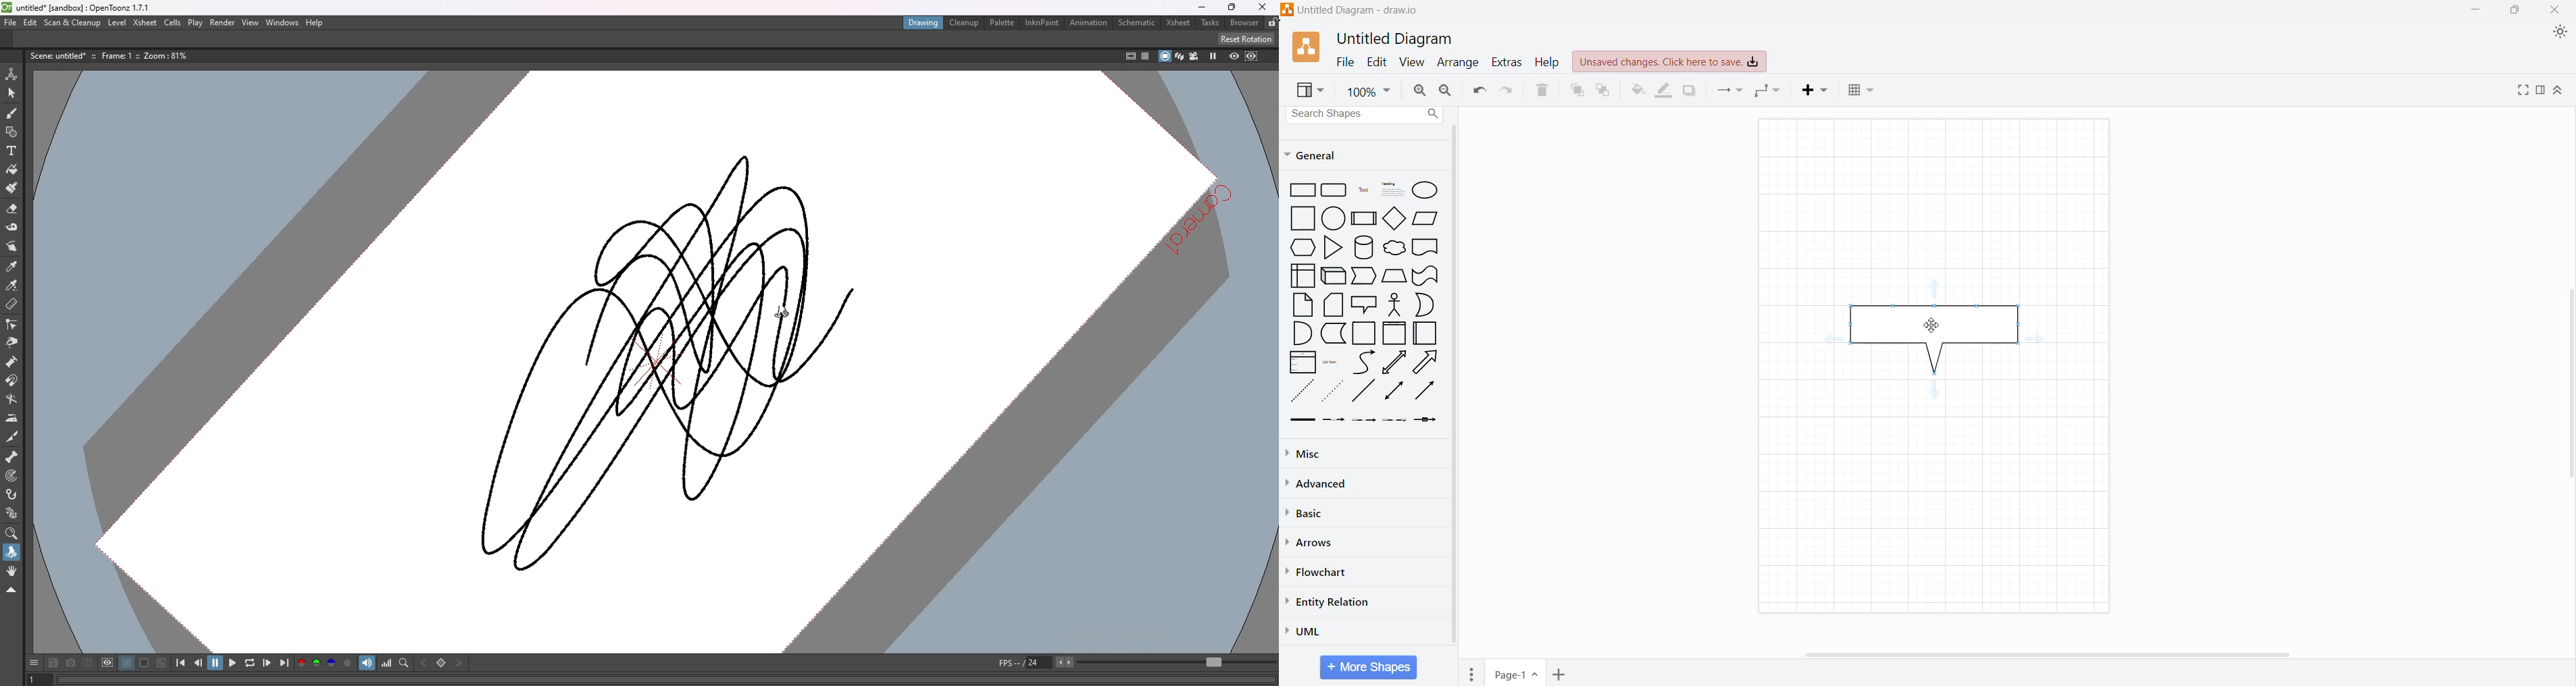 The width and height of the screenshot is (2576, 700). I want to click on Ellipse, so click(1426, 190).